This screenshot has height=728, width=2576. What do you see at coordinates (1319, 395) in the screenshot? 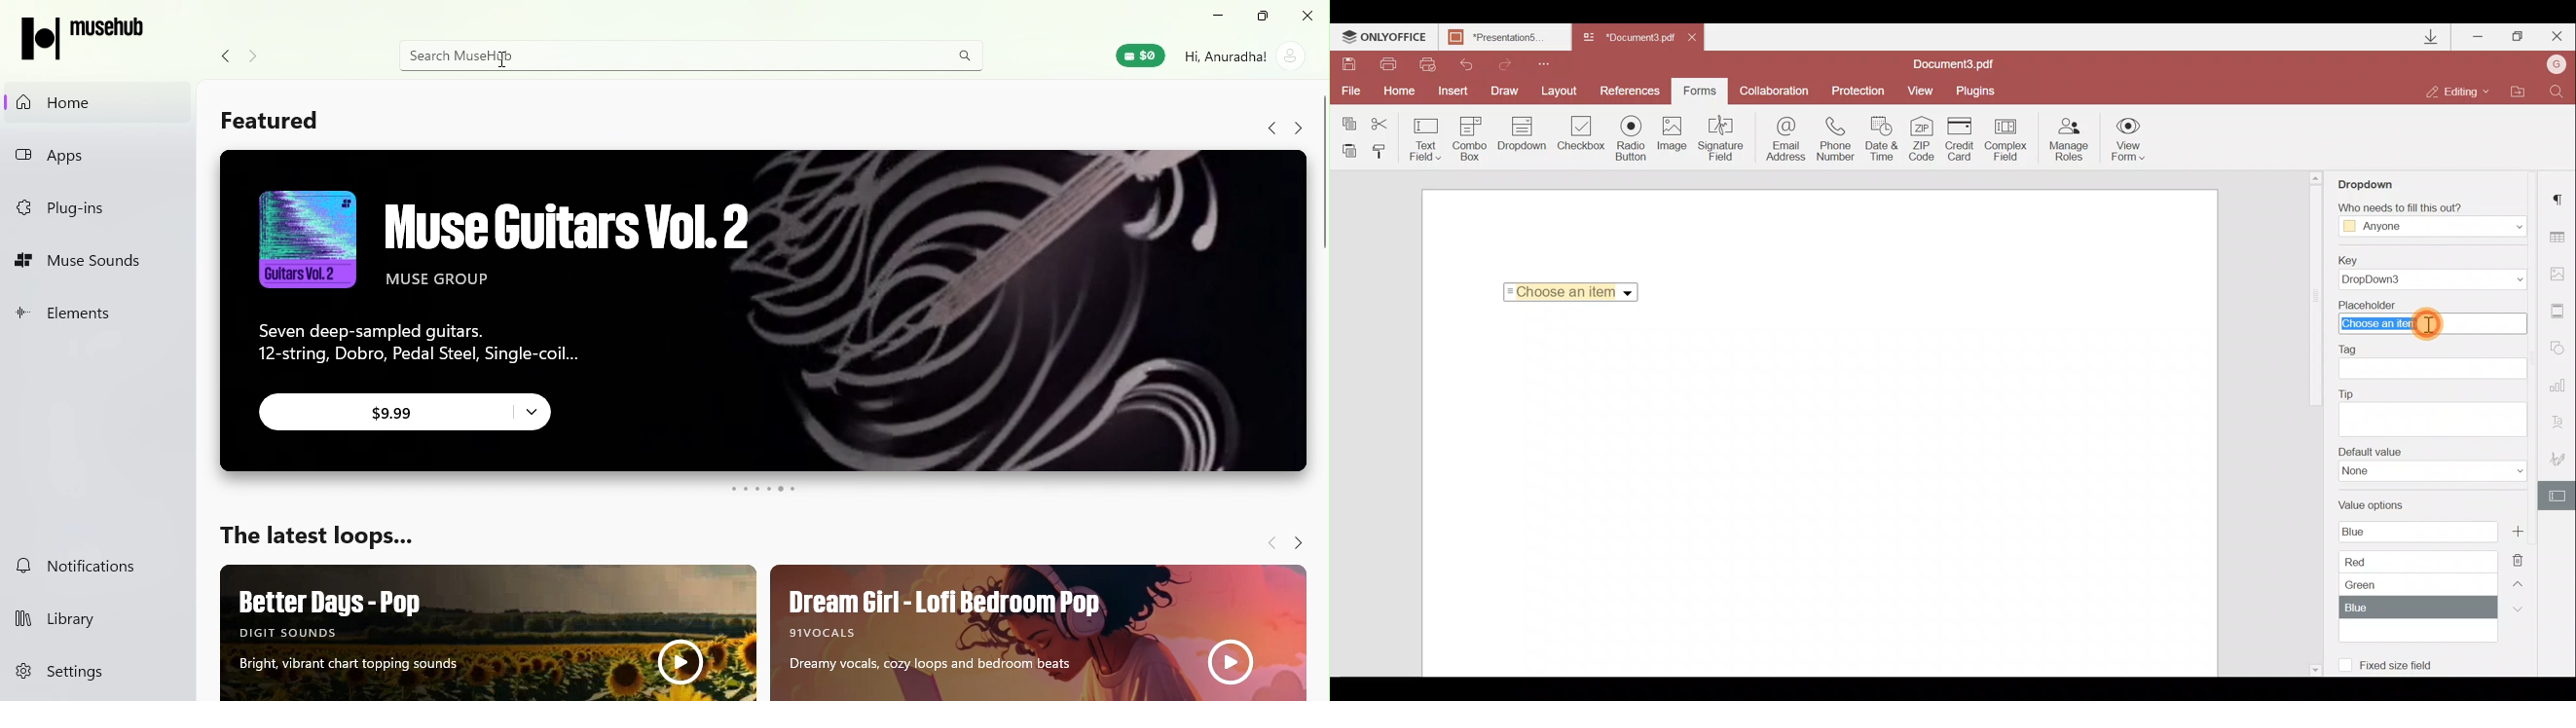
I see `Scroll bar` at bounding box center [1319, 395].